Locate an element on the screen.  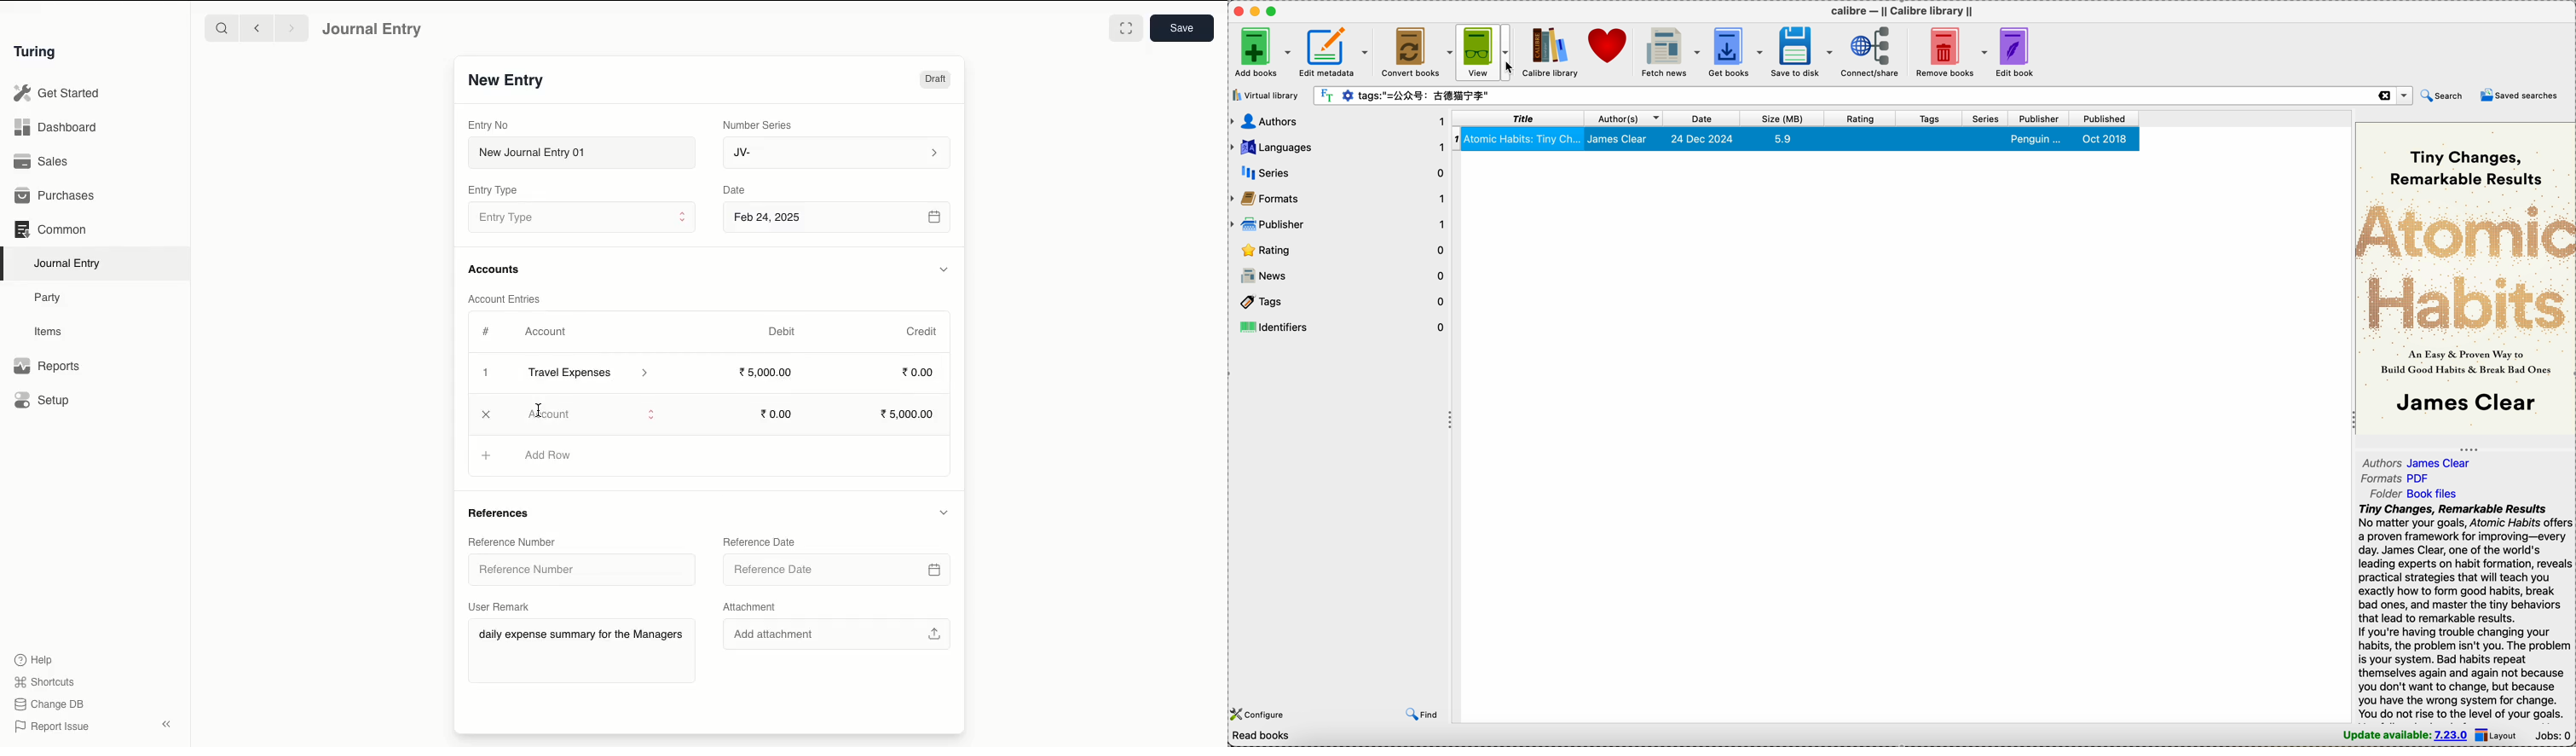
rating is located at coordinates (1861, 118).